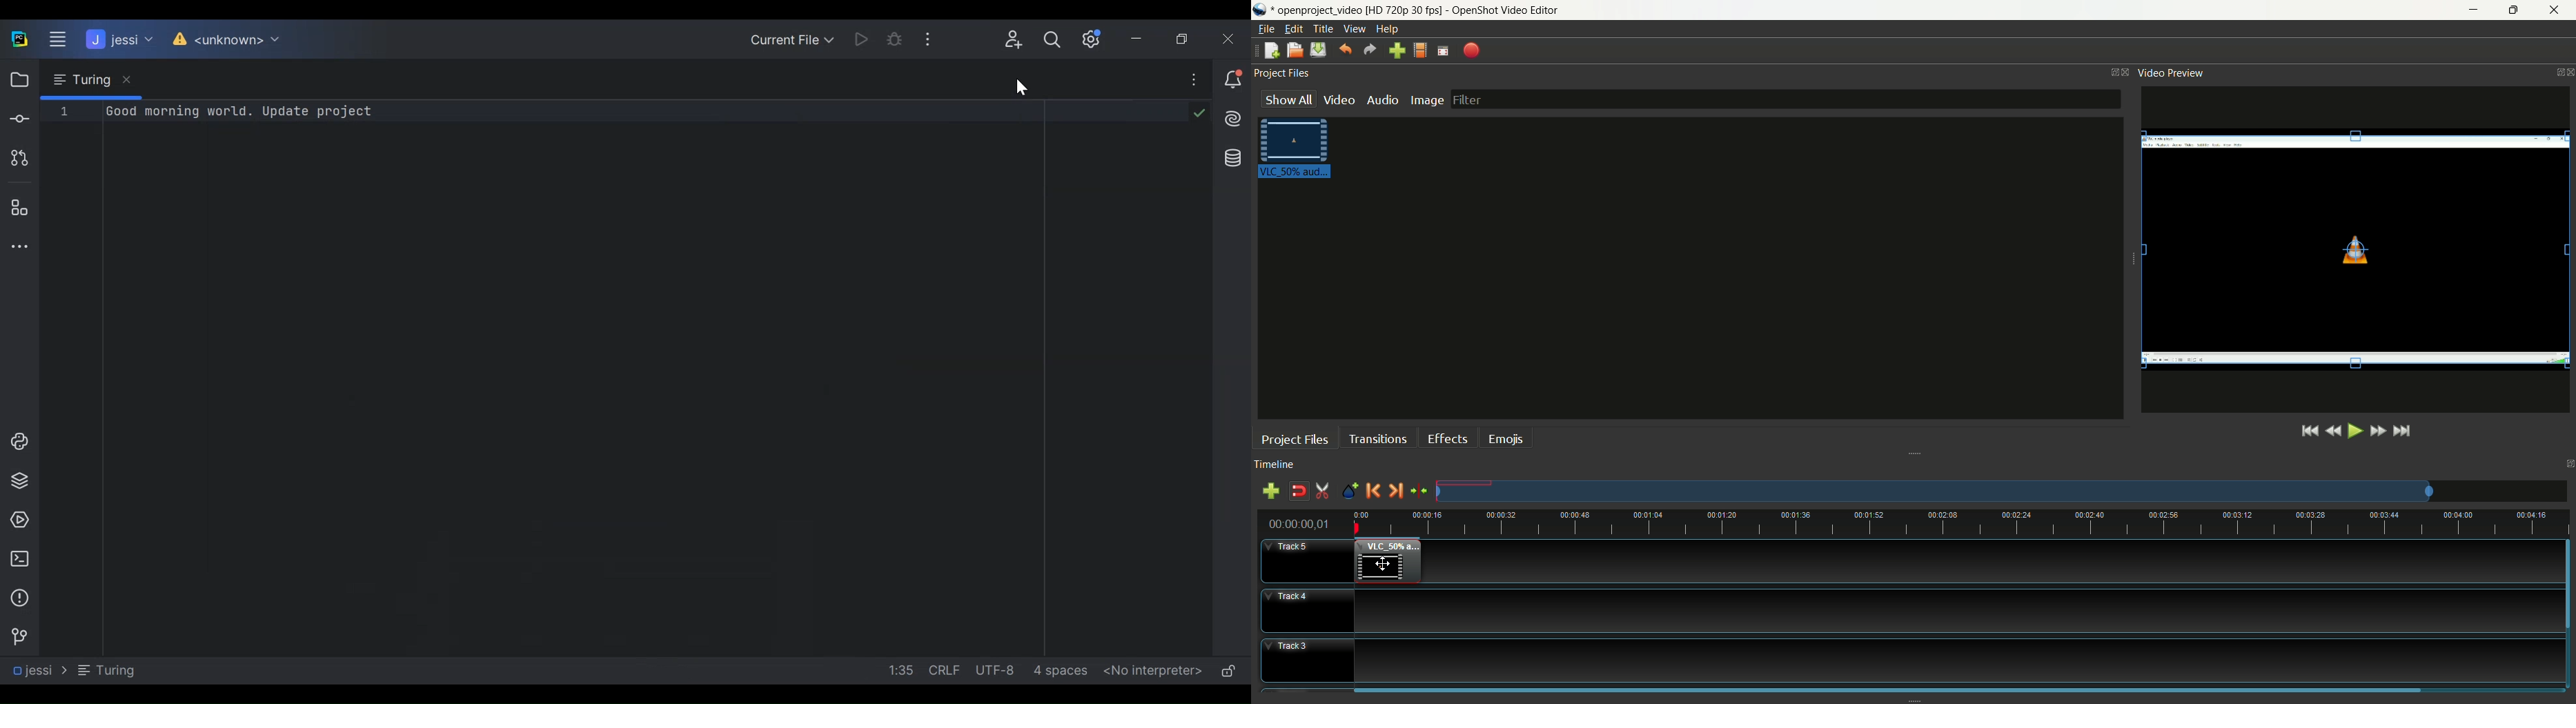  What do you see at coordinates (16, 482) in the screenshot?
I see `Python Packages` at bounding box center [16, 482].